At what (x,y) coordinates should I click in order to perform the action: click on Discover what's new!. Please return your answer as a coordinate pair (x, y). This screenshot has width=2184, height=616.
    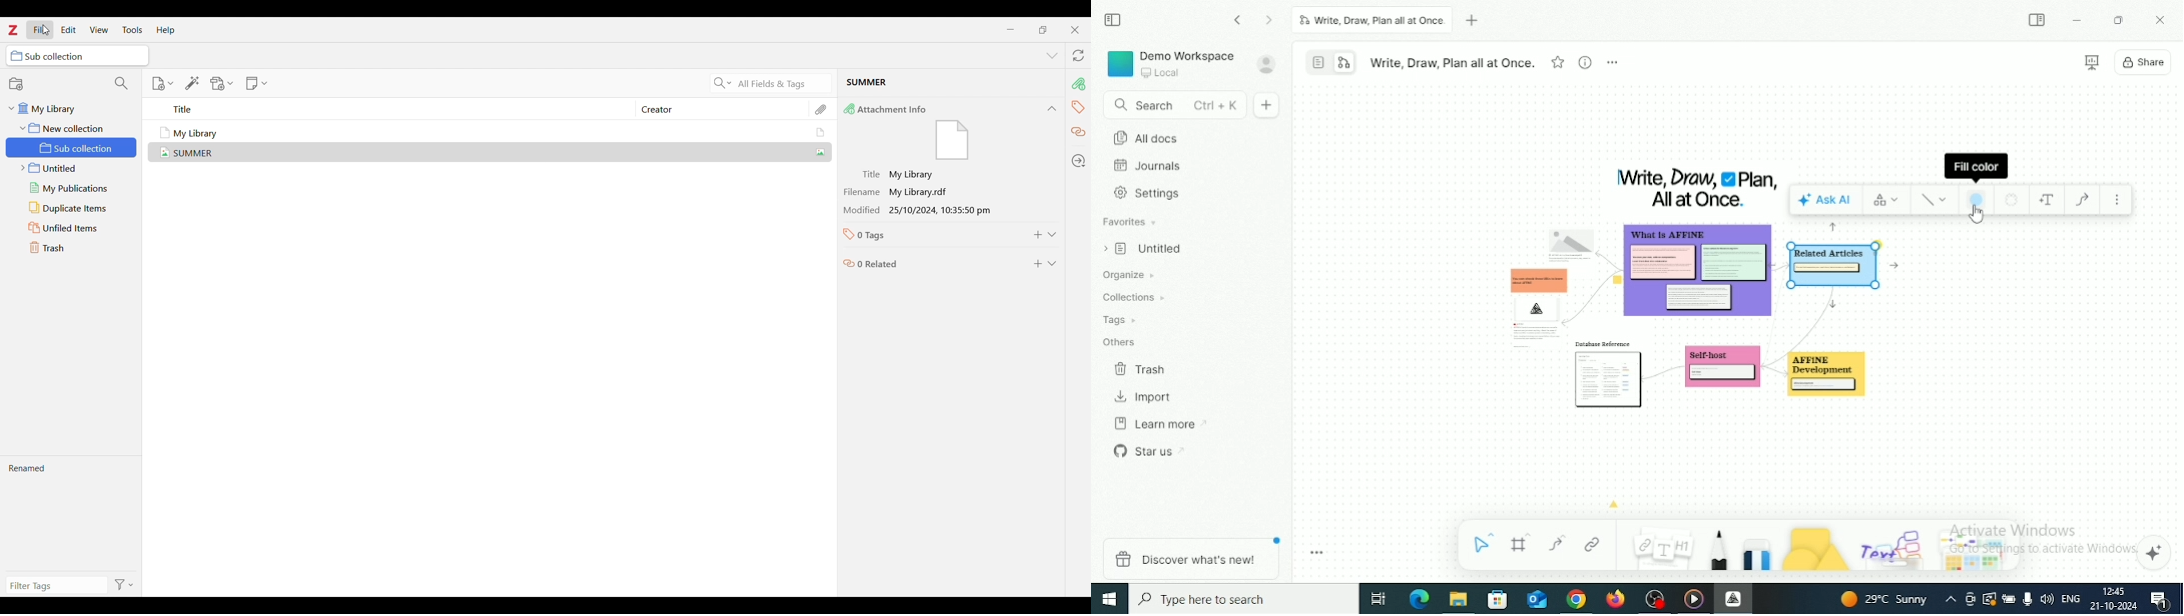
    Looking at the image, I should click on (1189, 558).